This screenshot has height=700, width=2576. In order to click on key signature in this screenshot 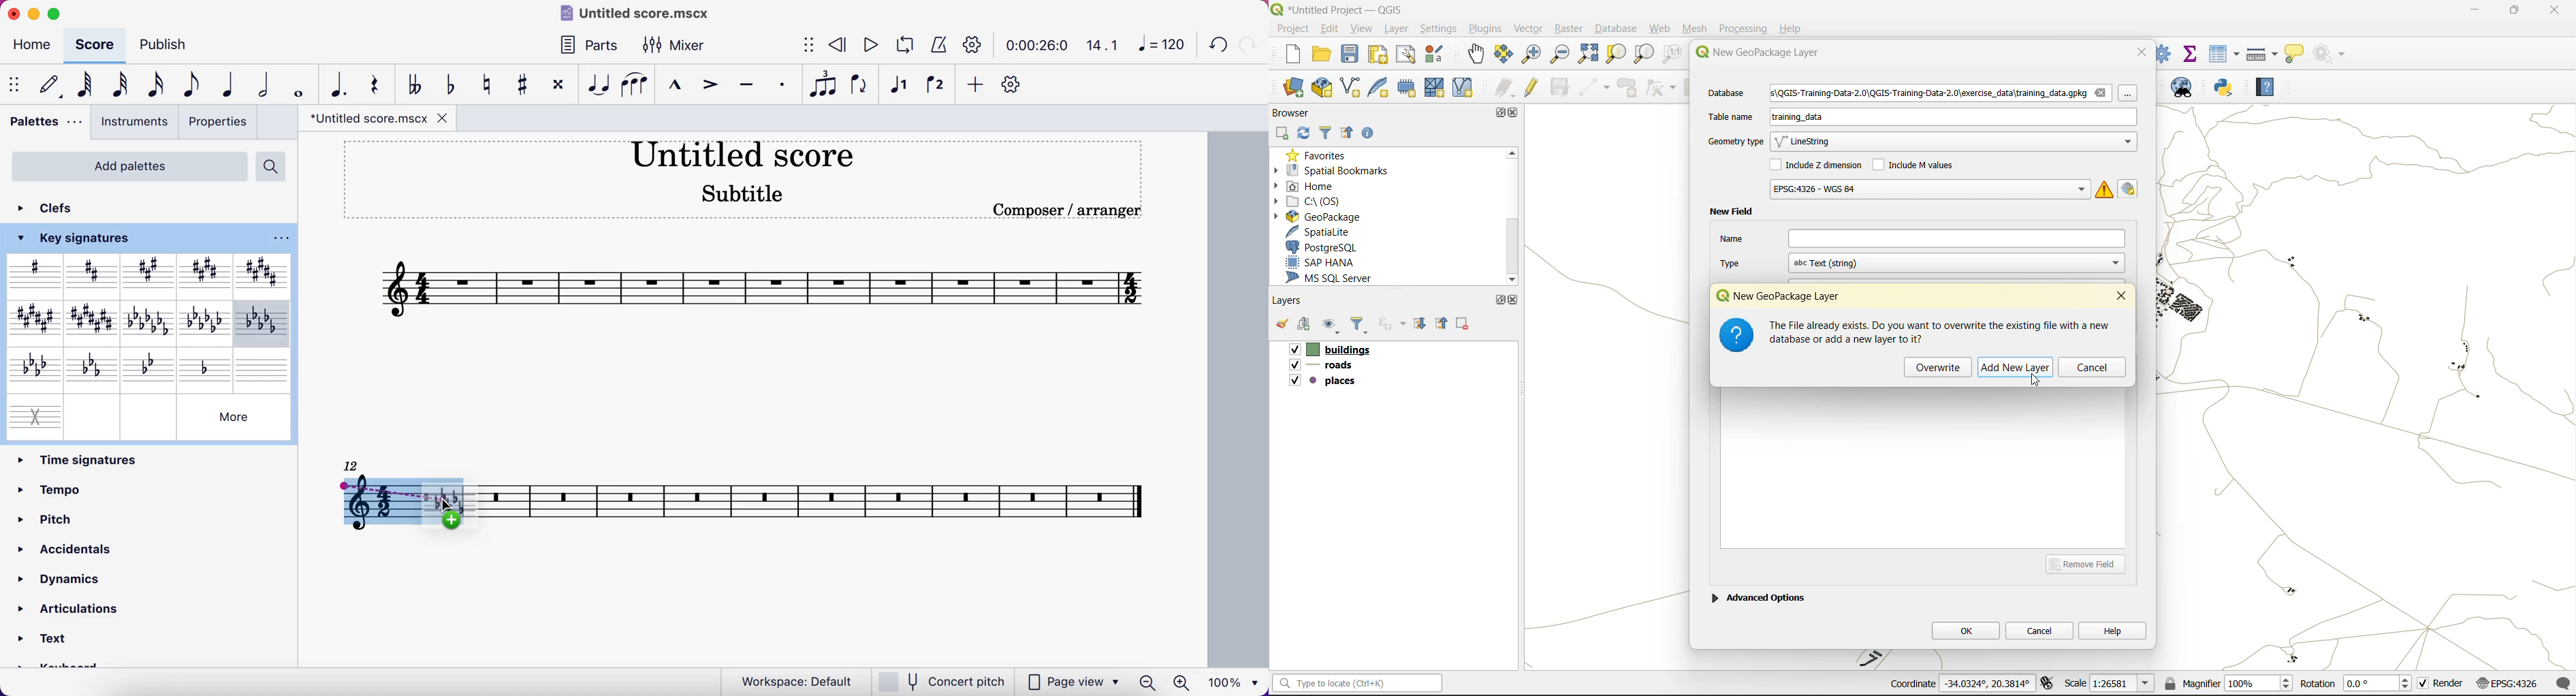, I will do `click(82, 238)`.